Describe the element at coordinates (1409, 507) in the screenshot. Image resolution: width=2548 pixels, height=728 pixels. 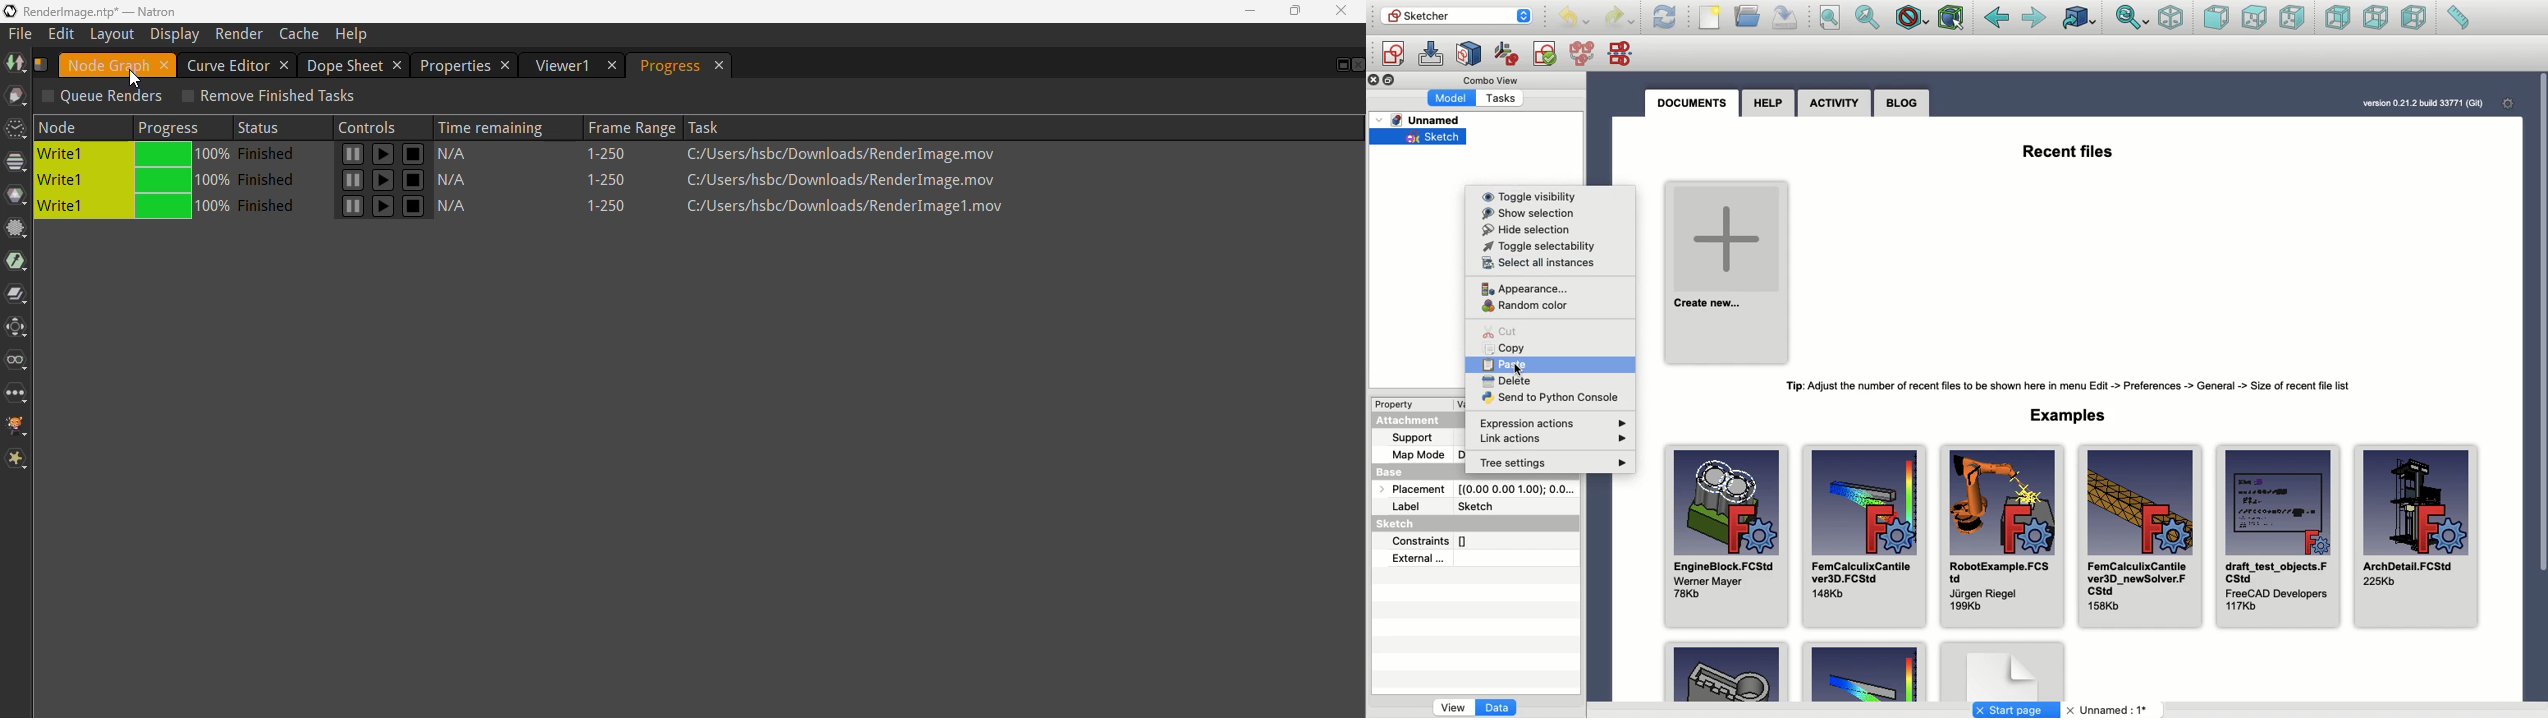
I see `Label` at that location.